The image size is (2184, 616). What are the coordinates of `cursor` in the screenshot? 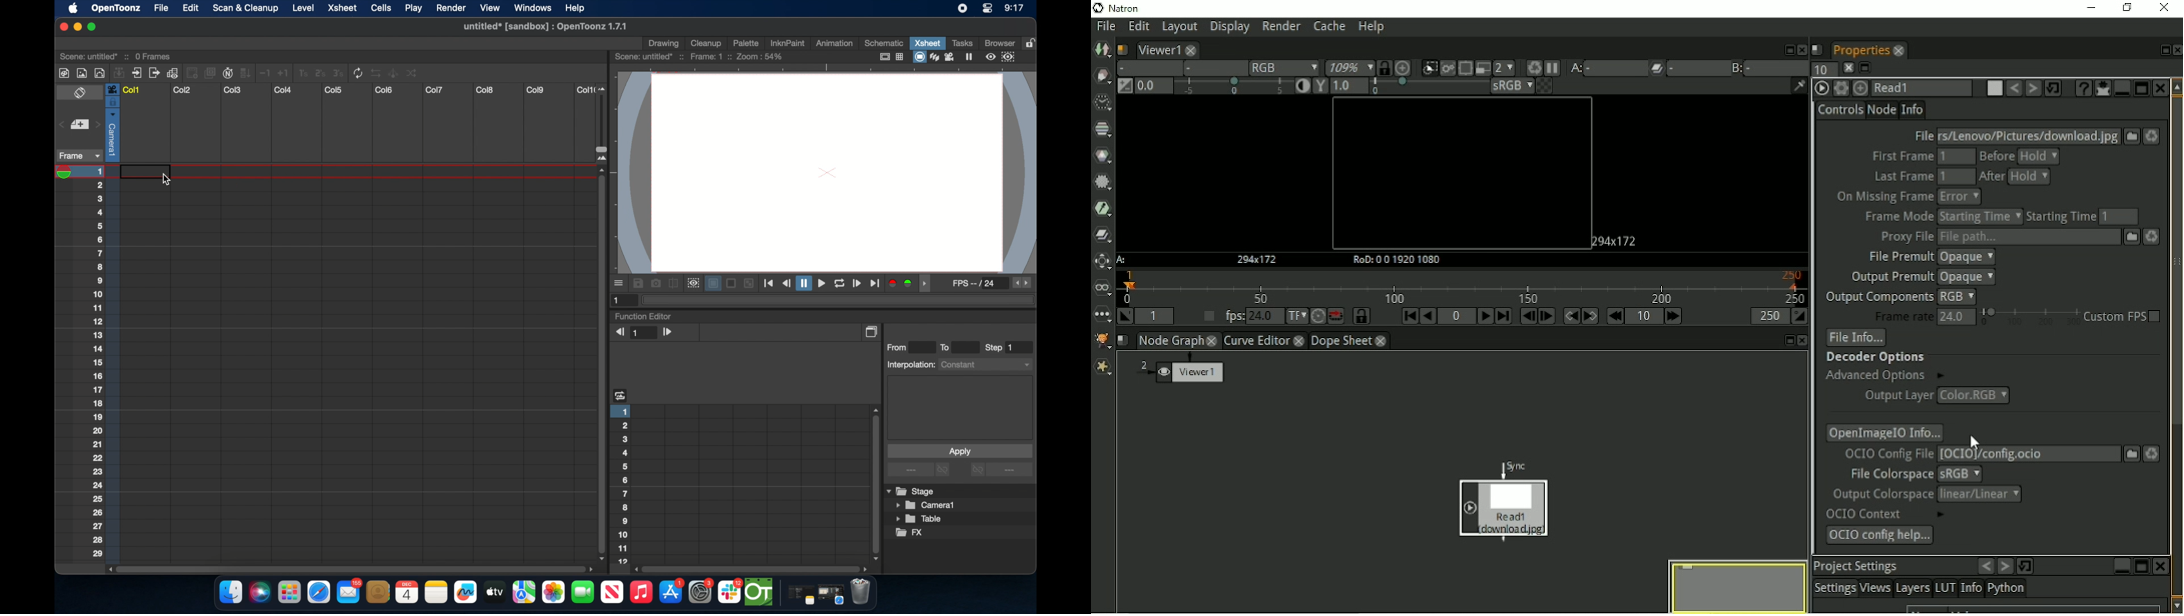 It's located at (167, 178).